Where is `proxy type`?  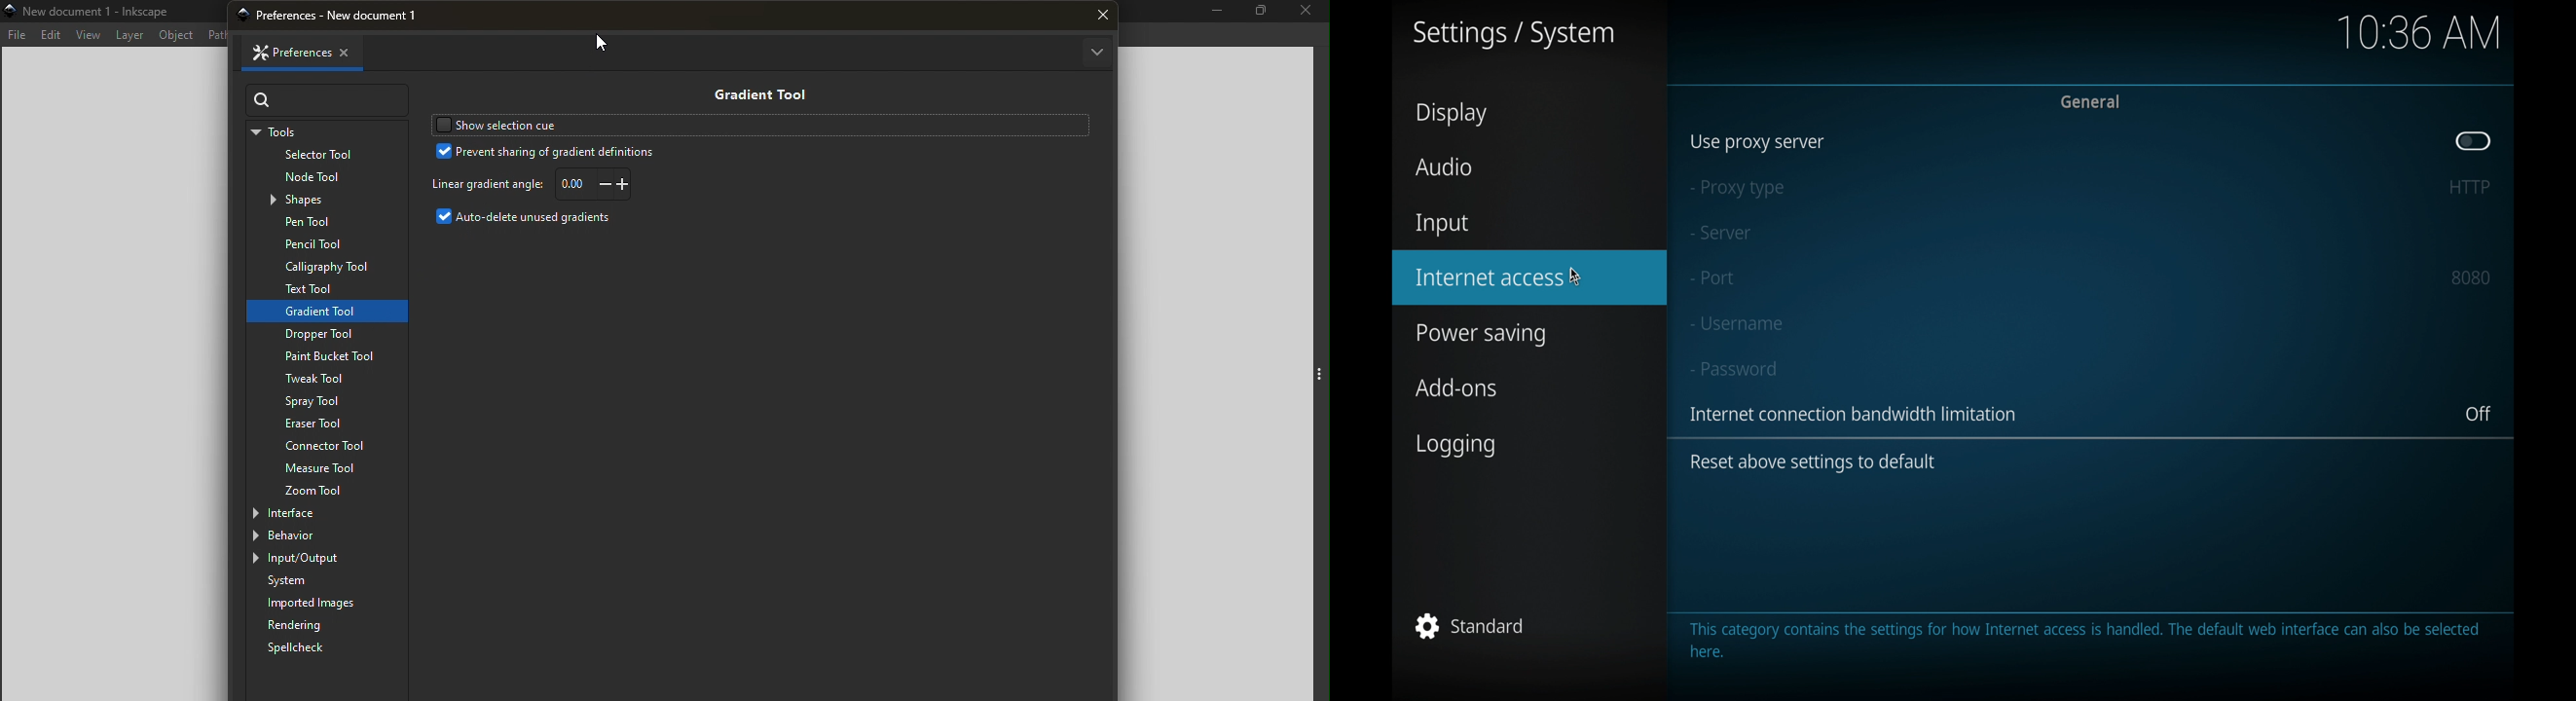 proxy type is located at coordinates (1736, 189).